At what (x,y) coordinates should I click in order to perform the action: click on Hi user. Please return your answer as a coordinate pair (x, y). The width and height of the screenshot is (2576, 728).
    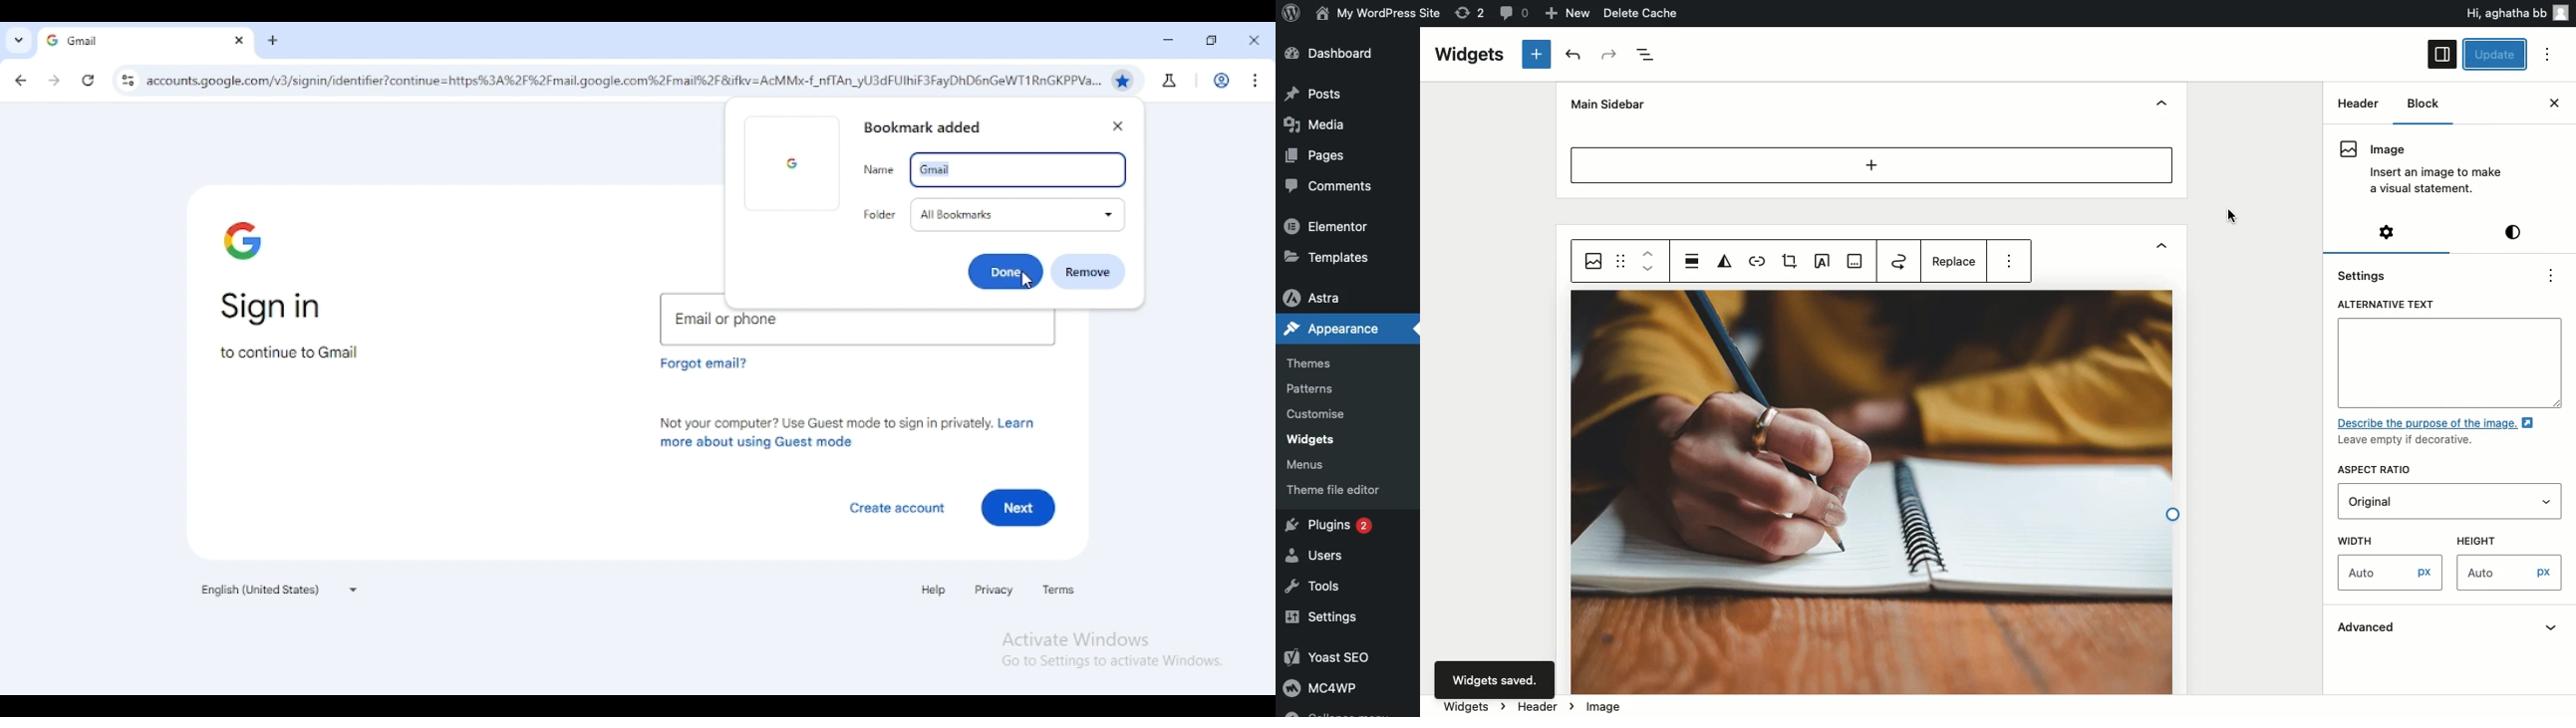
    Looking at the image, I should click on (2516, 13).